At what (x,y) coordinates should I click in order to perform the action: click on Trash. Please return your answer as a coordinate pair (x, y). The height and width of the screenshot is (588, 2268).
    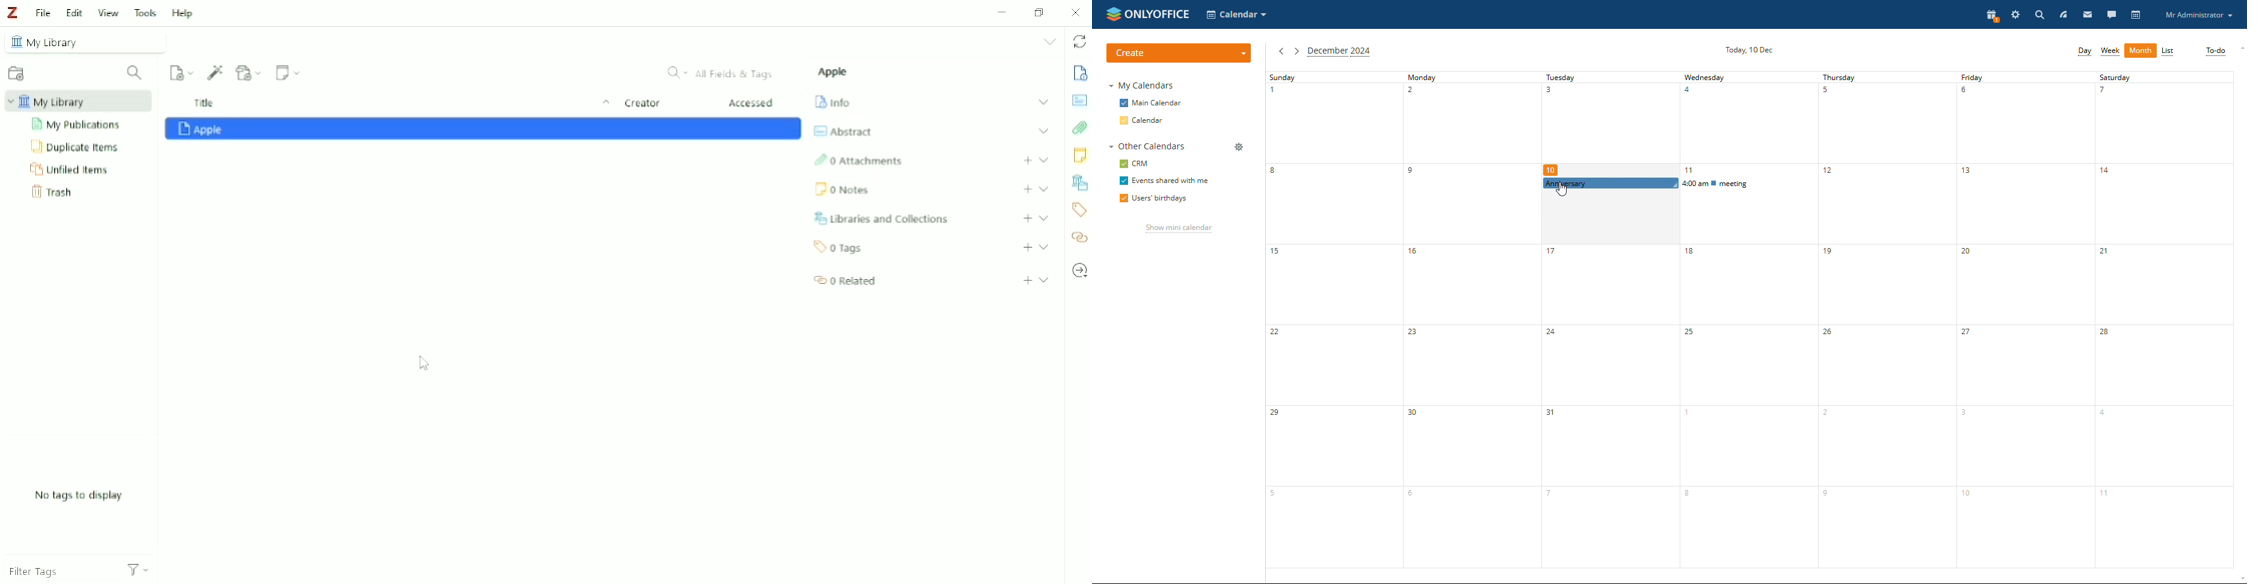
    Looking at the image, I should click on (55, 193).